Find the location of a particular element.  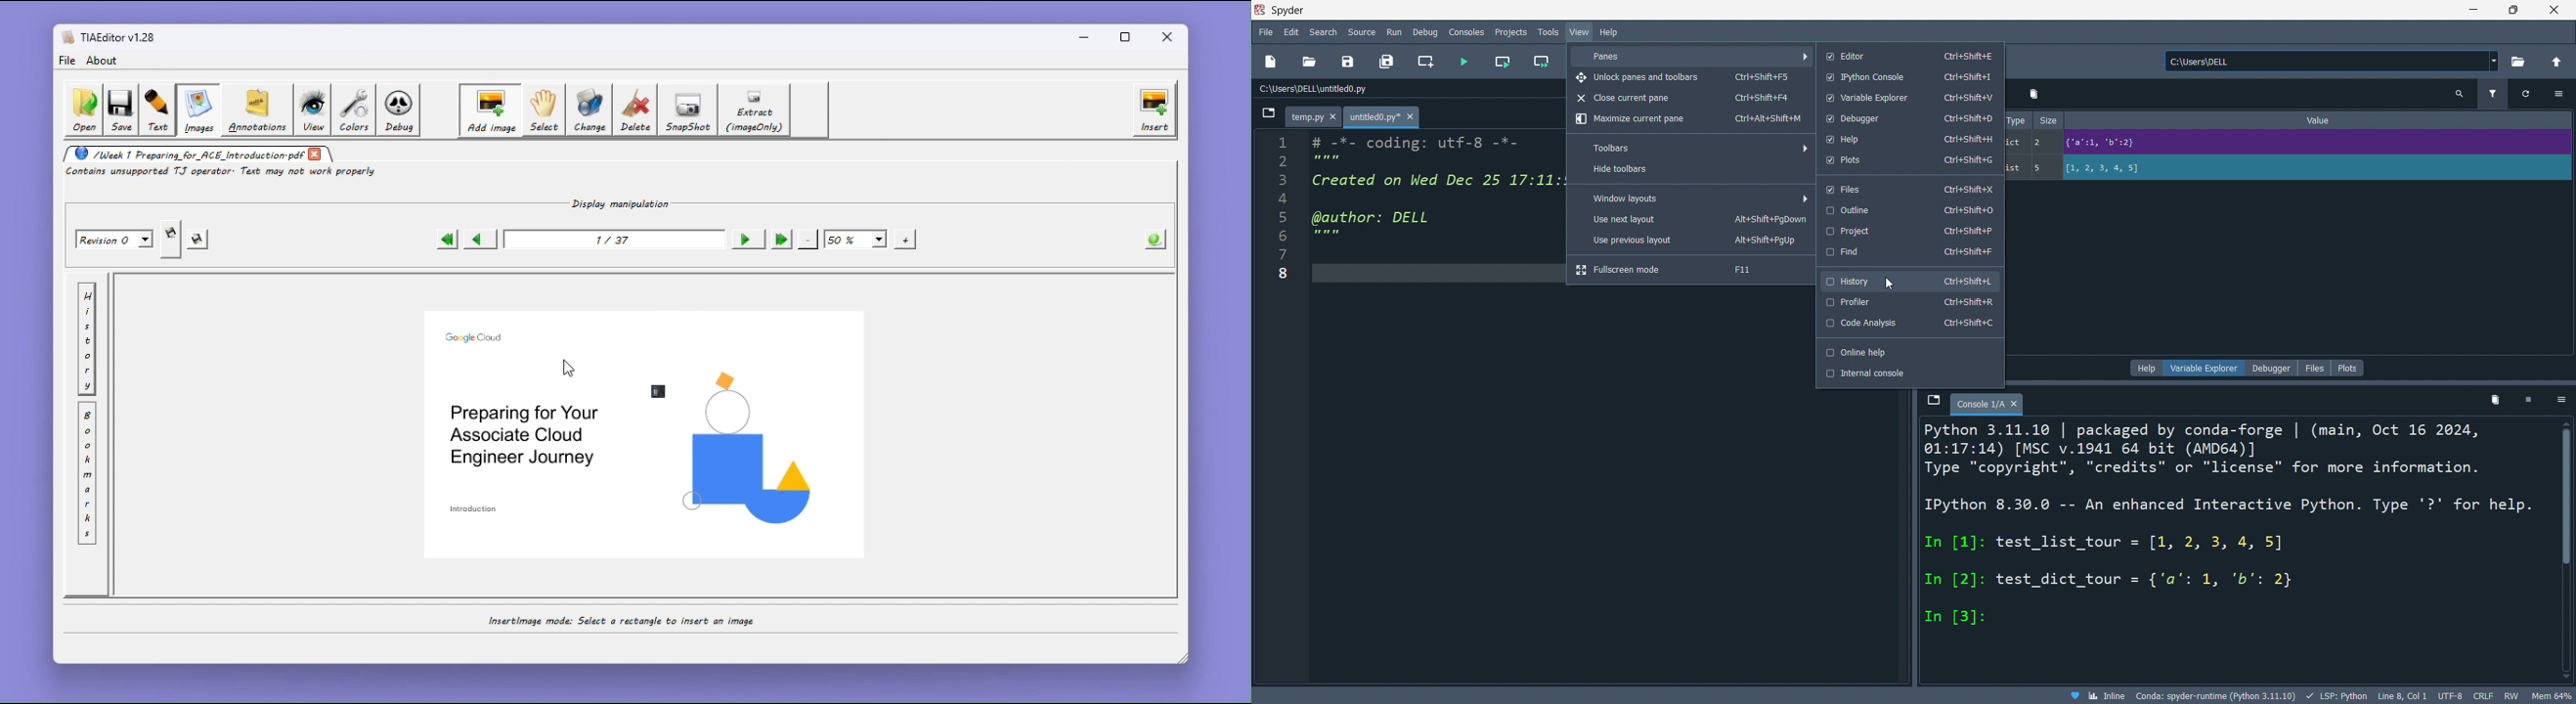

untitled is located at coordinates (1384, 118).